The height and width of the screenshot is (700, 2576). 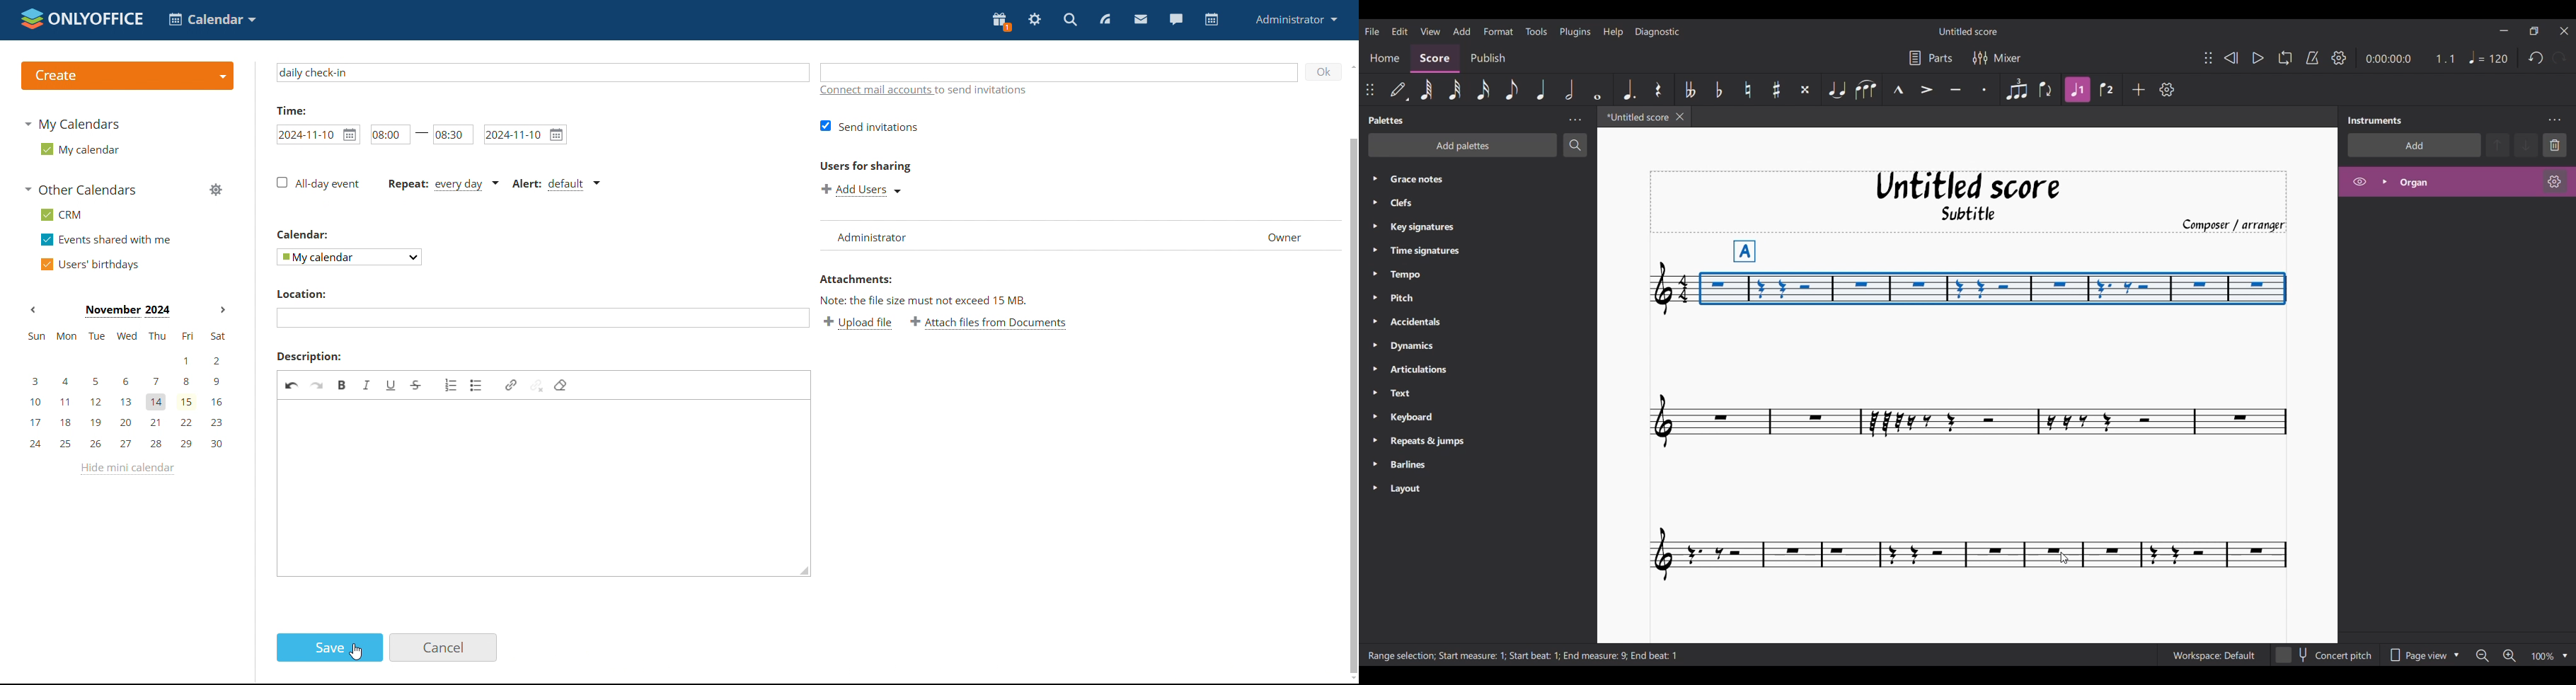 I want to click on Grace notes, so click(x=1487, y=178).